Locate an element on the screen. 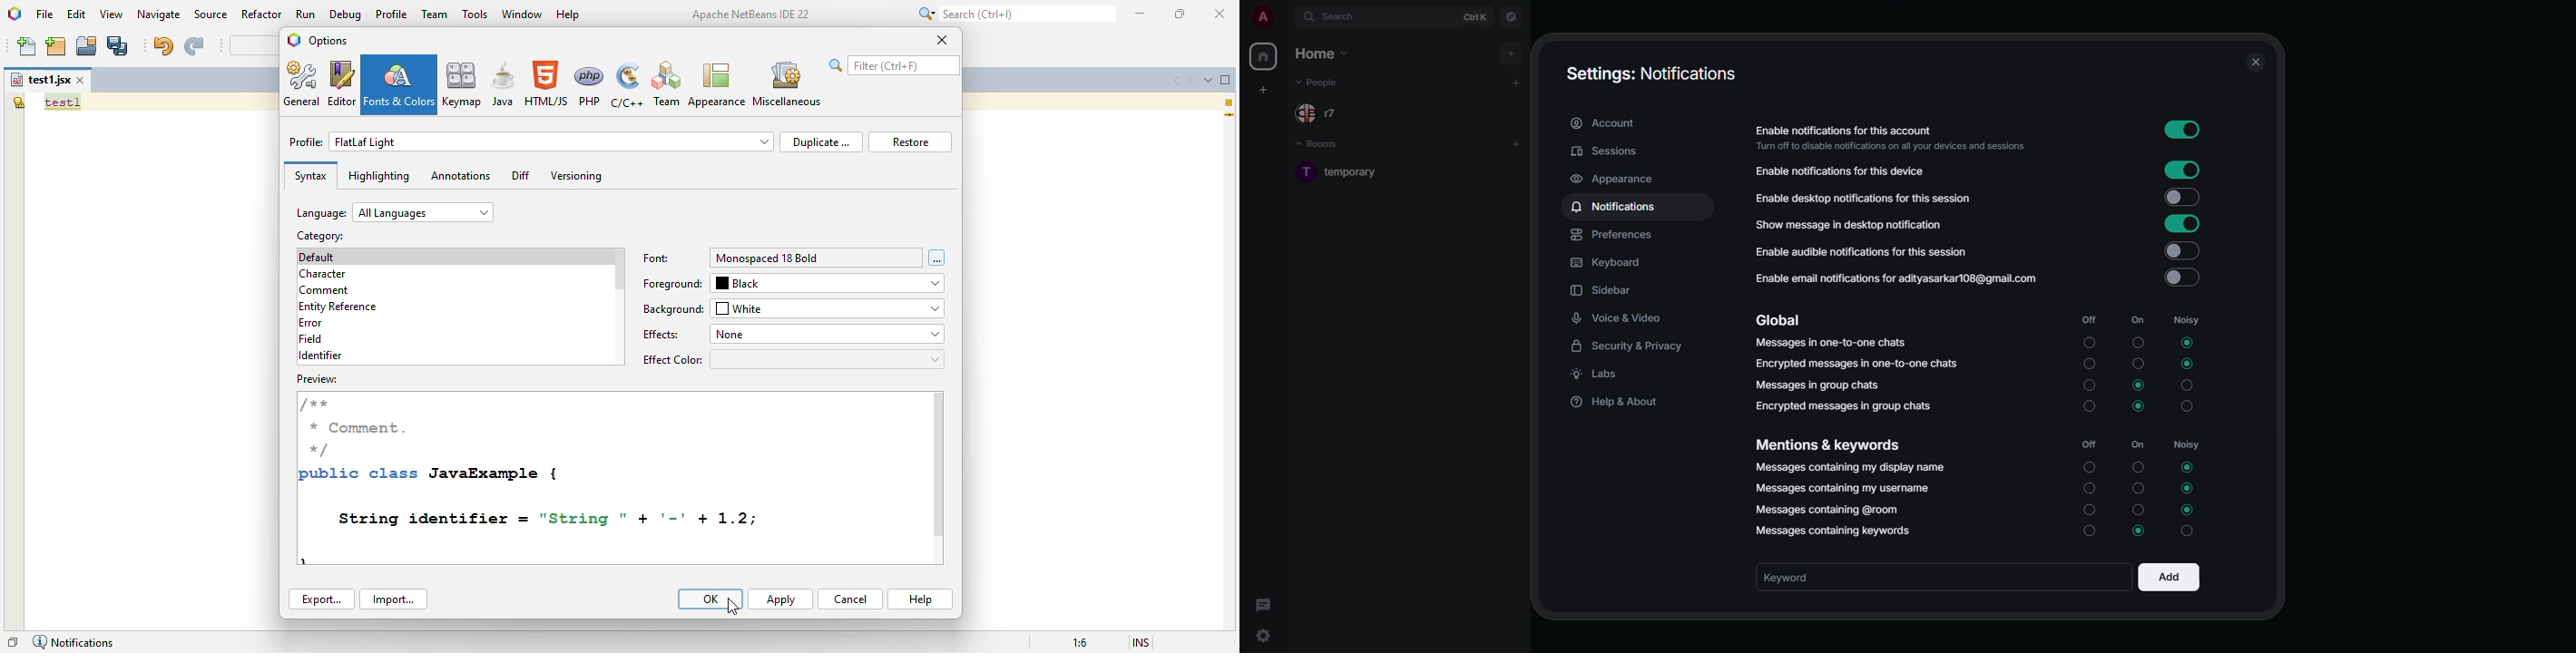 This screenshot has height=672, width=2576. black is located at coordinates (828, 283).